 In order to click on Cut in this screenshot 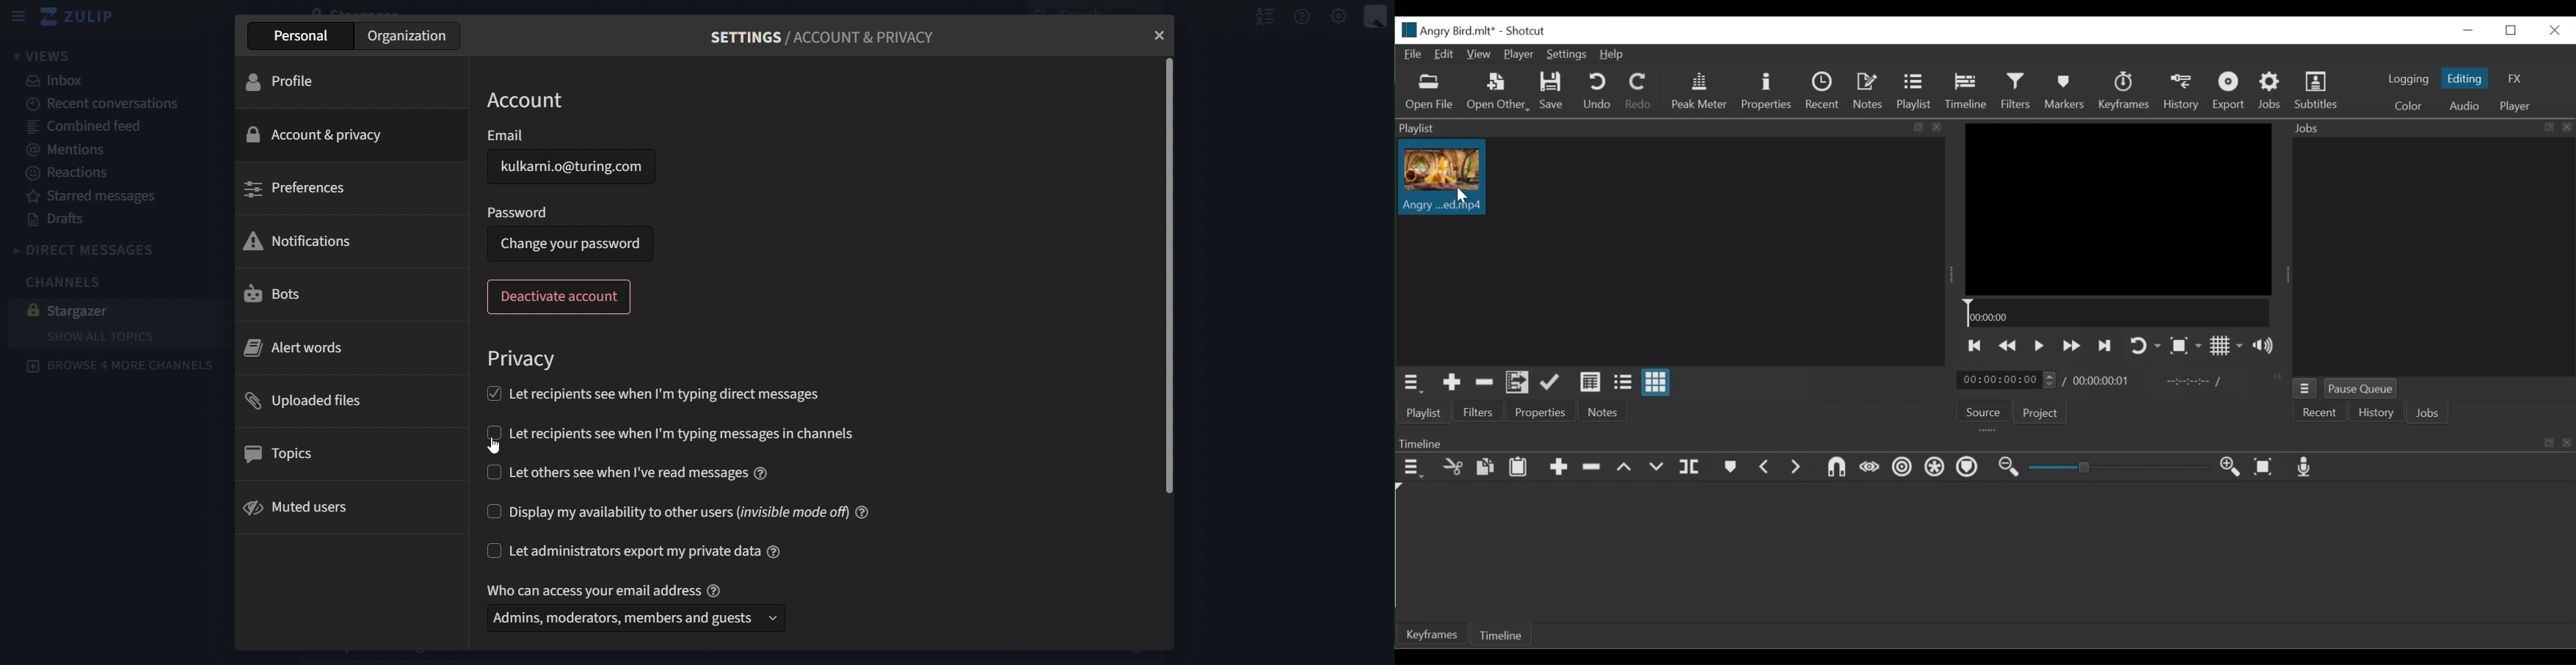, I will do `click(1451, 467)`.